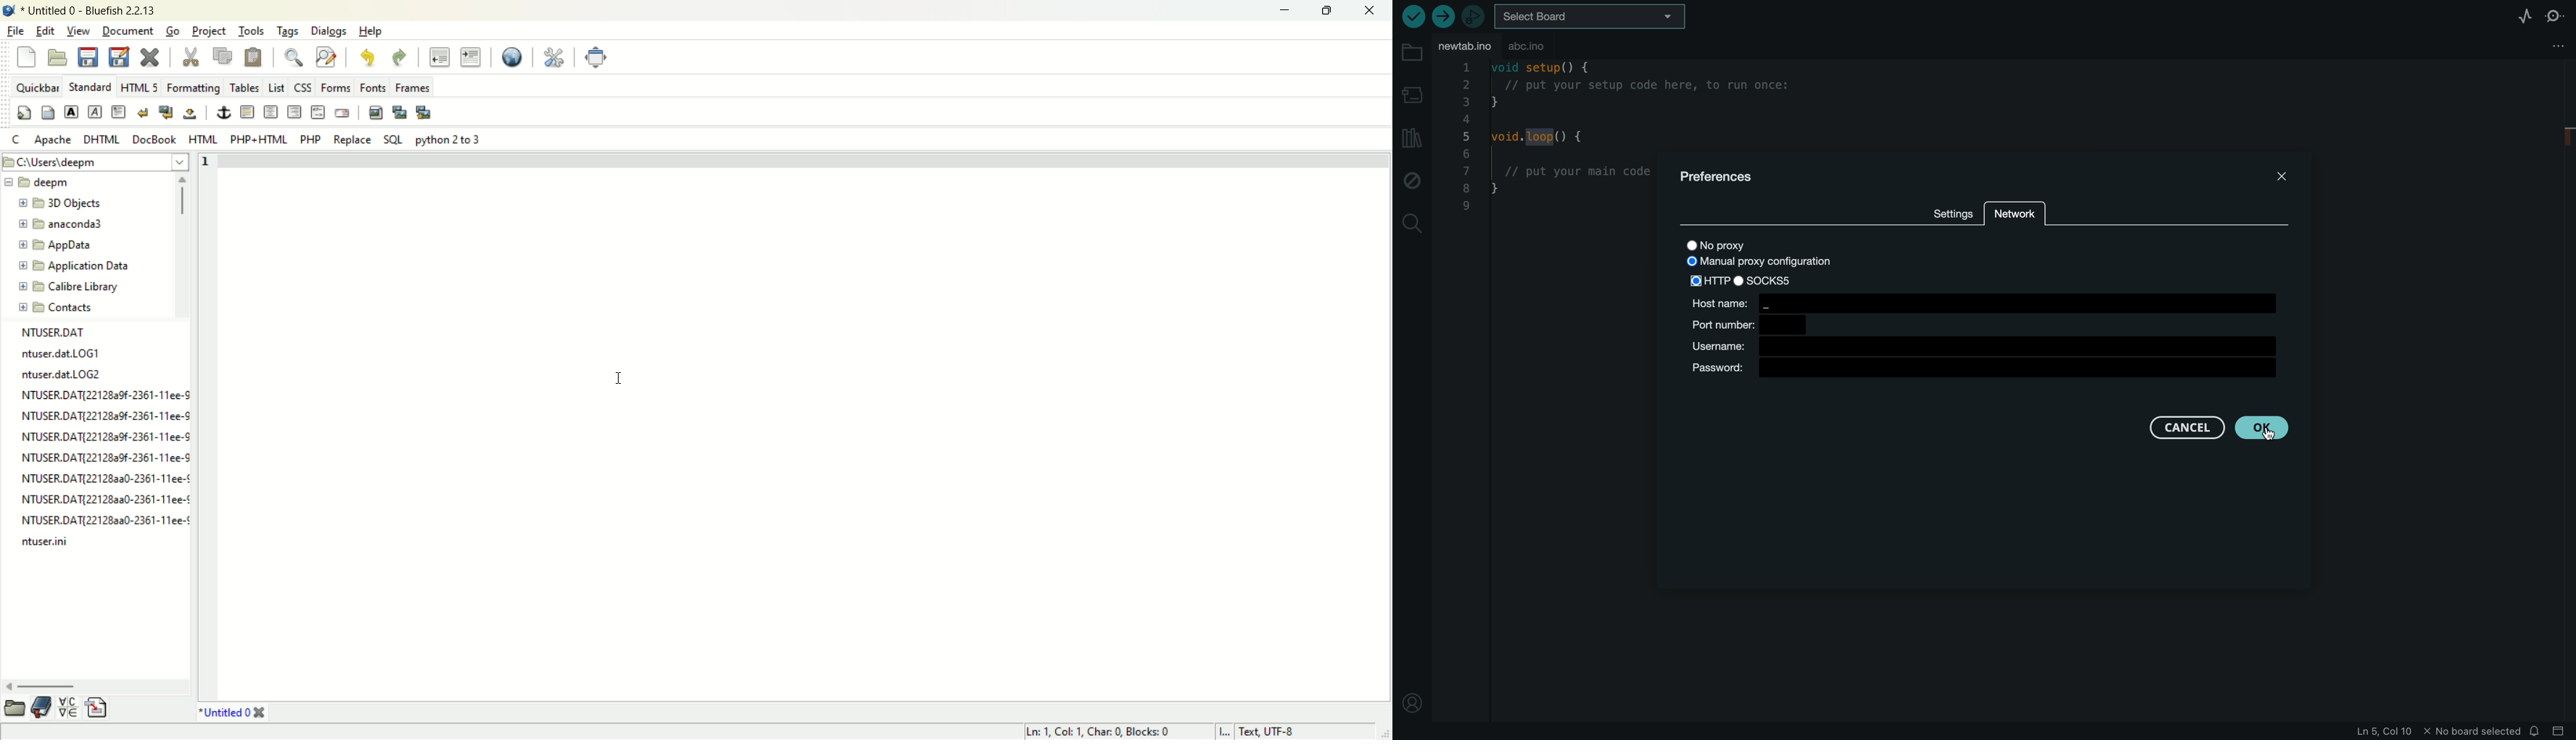 The height and width of the screenshot is (756, 2576). Describe the element at coordinates (90, 88) in the screenshot. I see `standard` at that location.